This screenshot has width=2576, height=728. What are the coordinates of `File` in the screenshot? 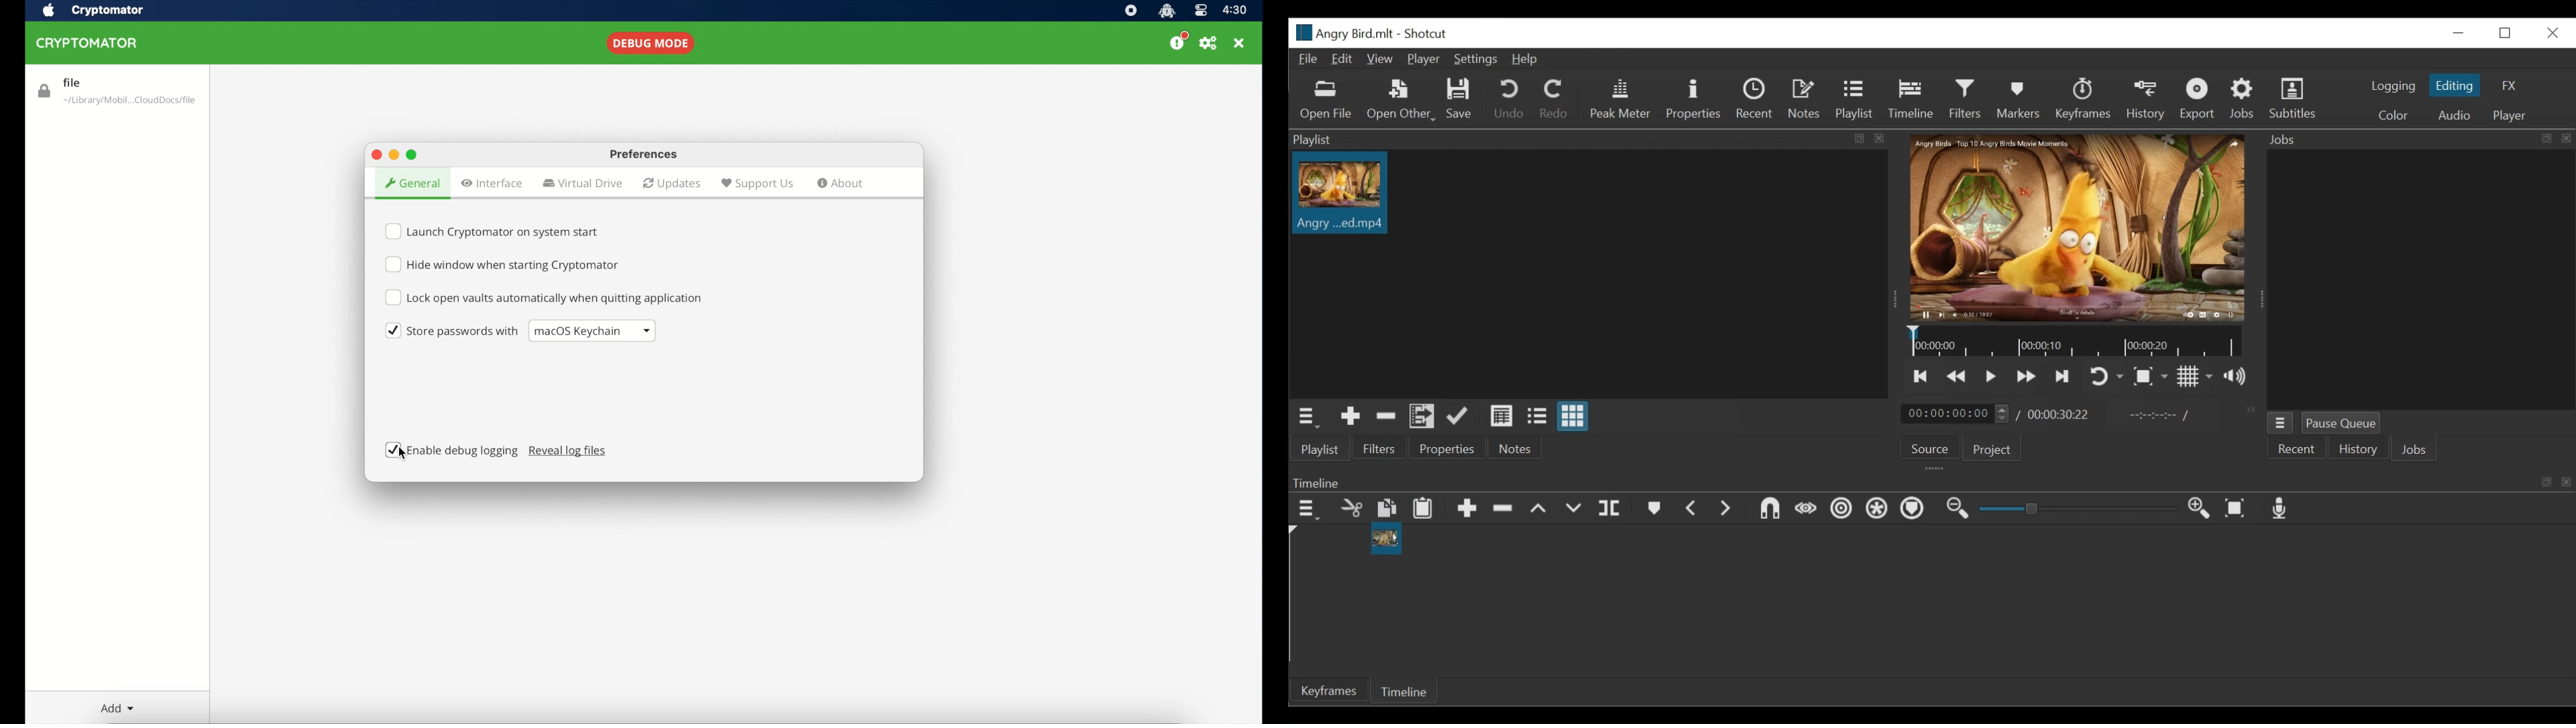 It's located at (1309, 60).